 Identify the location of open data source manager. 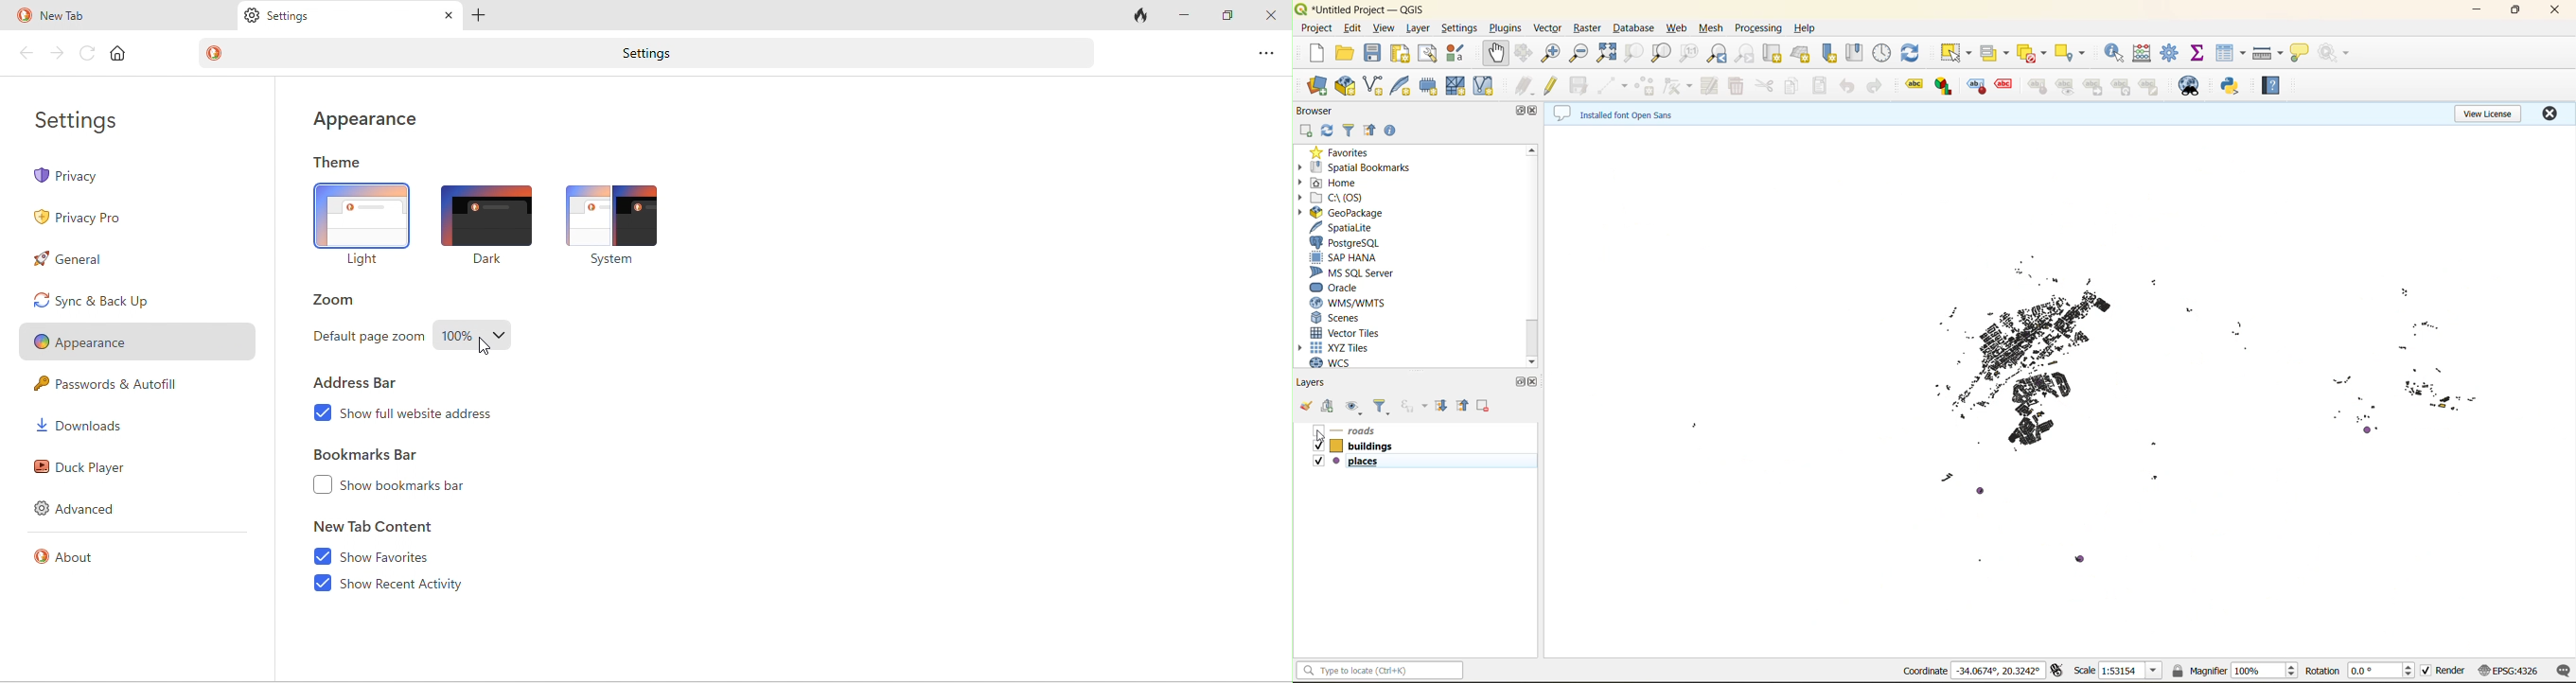
(1319, 86).